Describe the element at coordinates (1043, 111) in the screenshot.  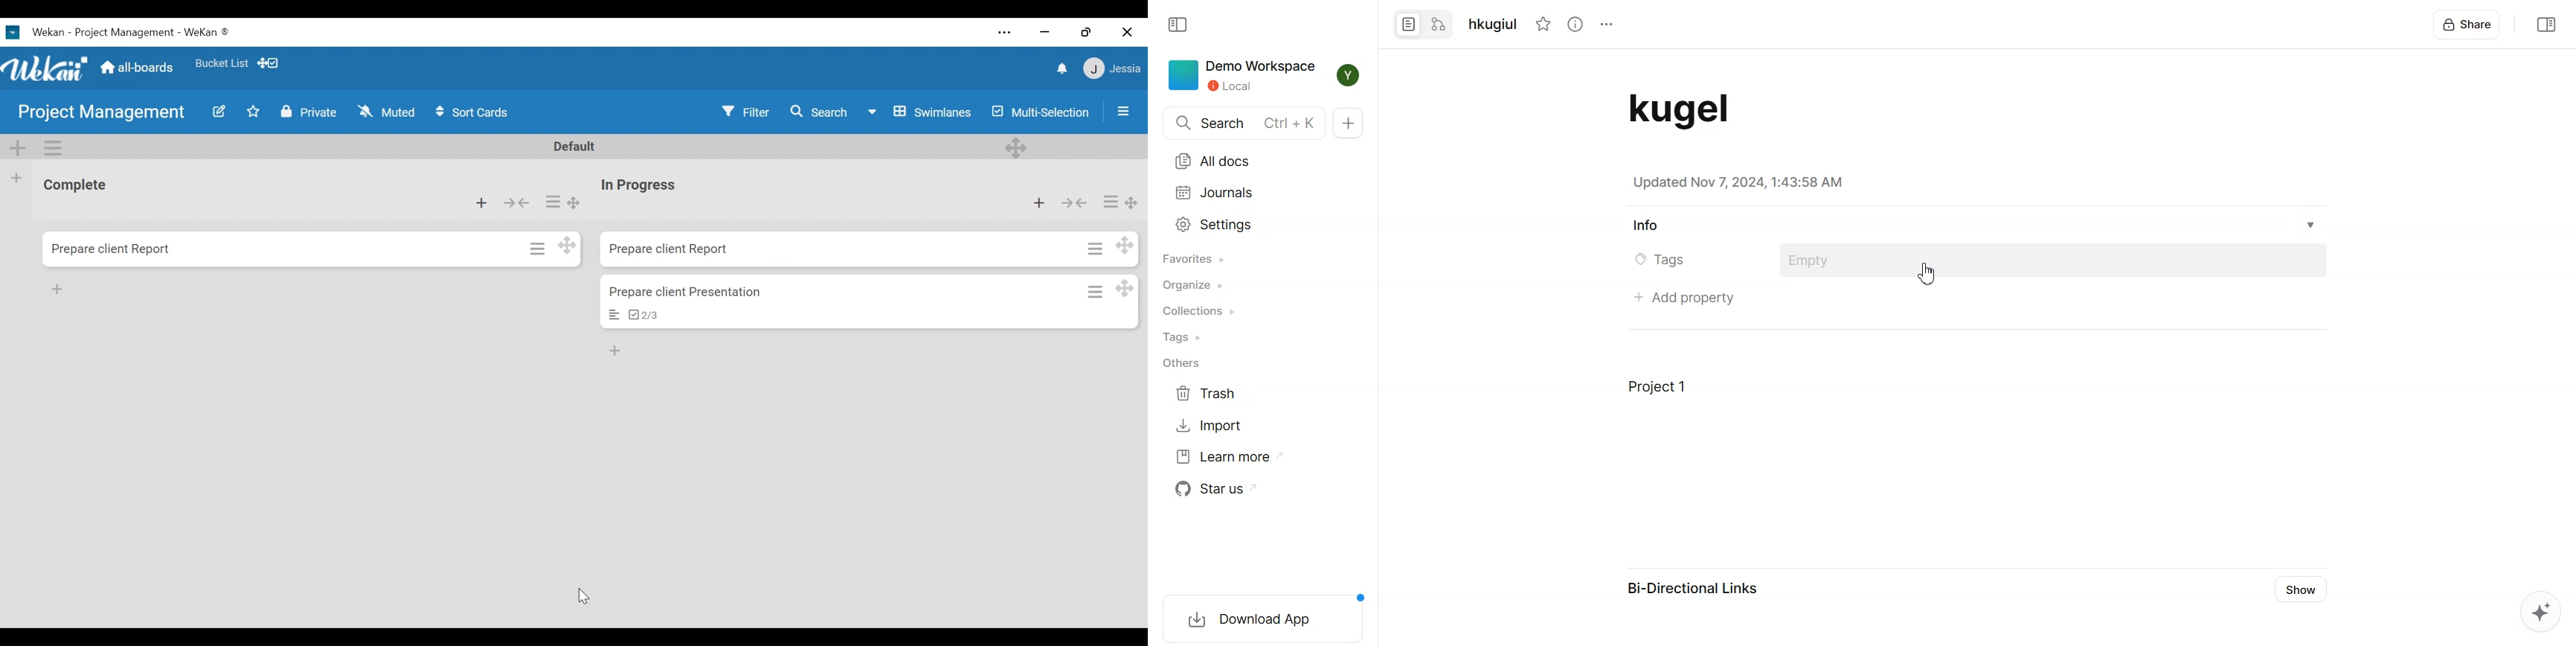
I see `Multi-Selection` at that location.